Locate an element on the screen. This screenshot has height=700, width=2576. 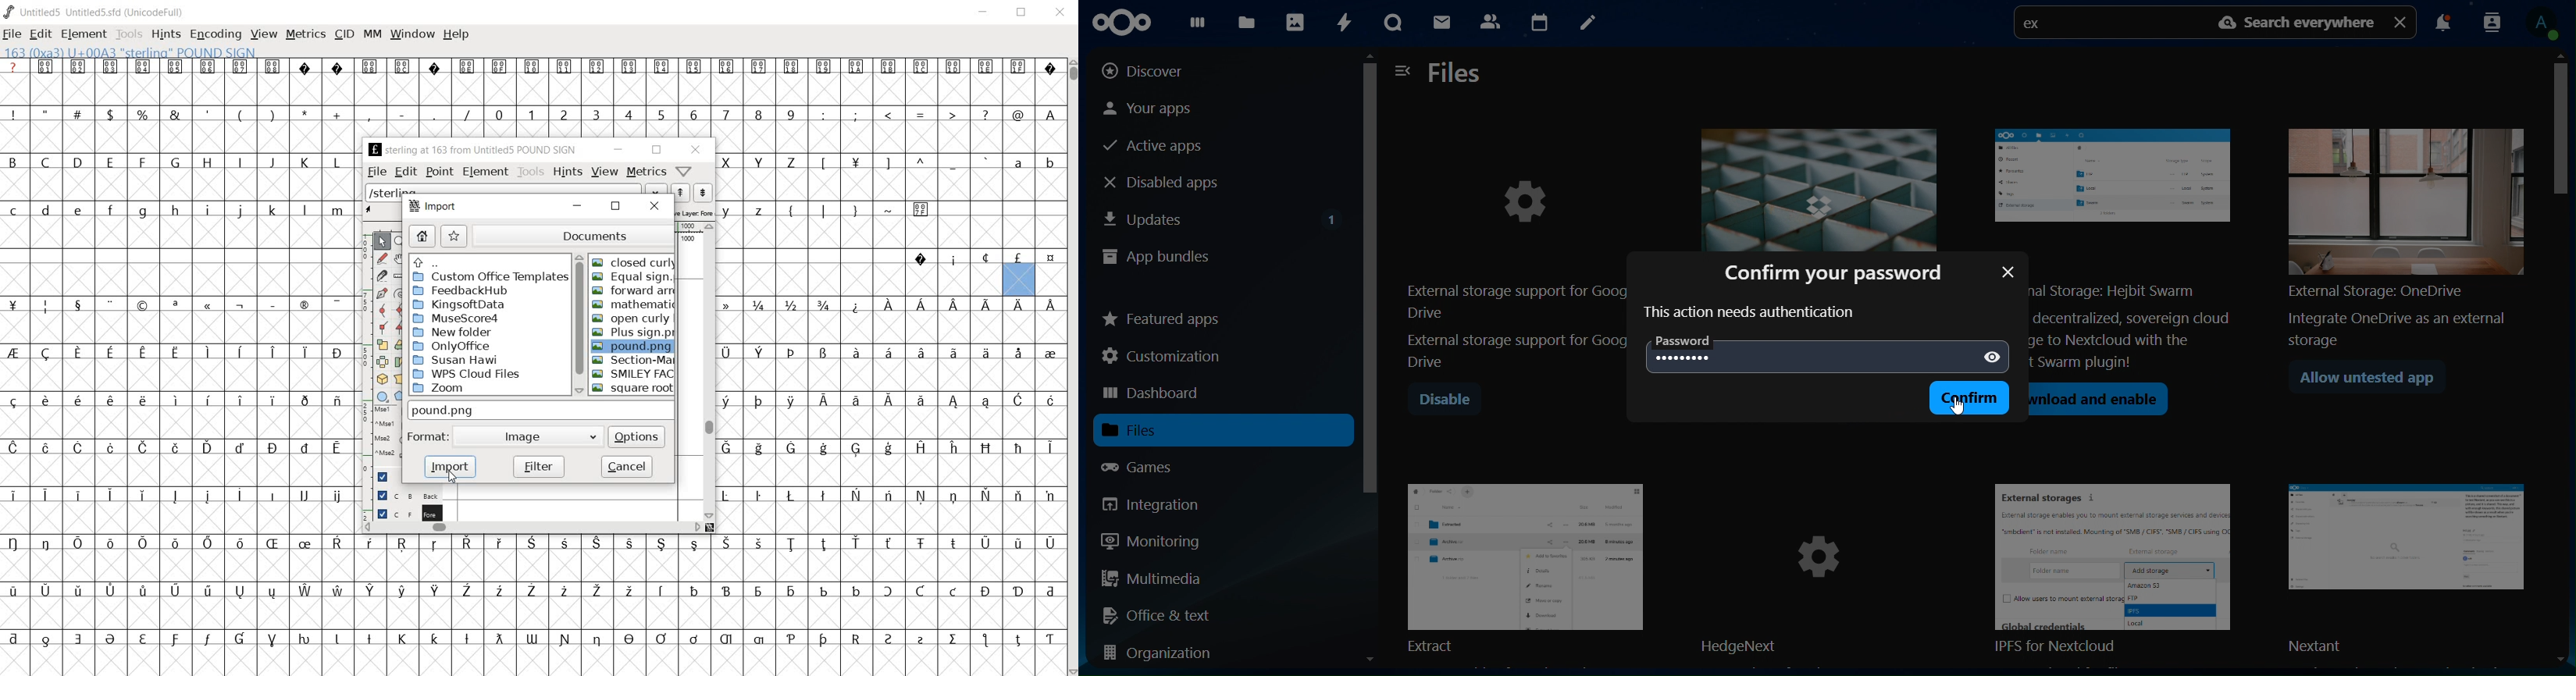
/ is located at coordinates (465, 115).